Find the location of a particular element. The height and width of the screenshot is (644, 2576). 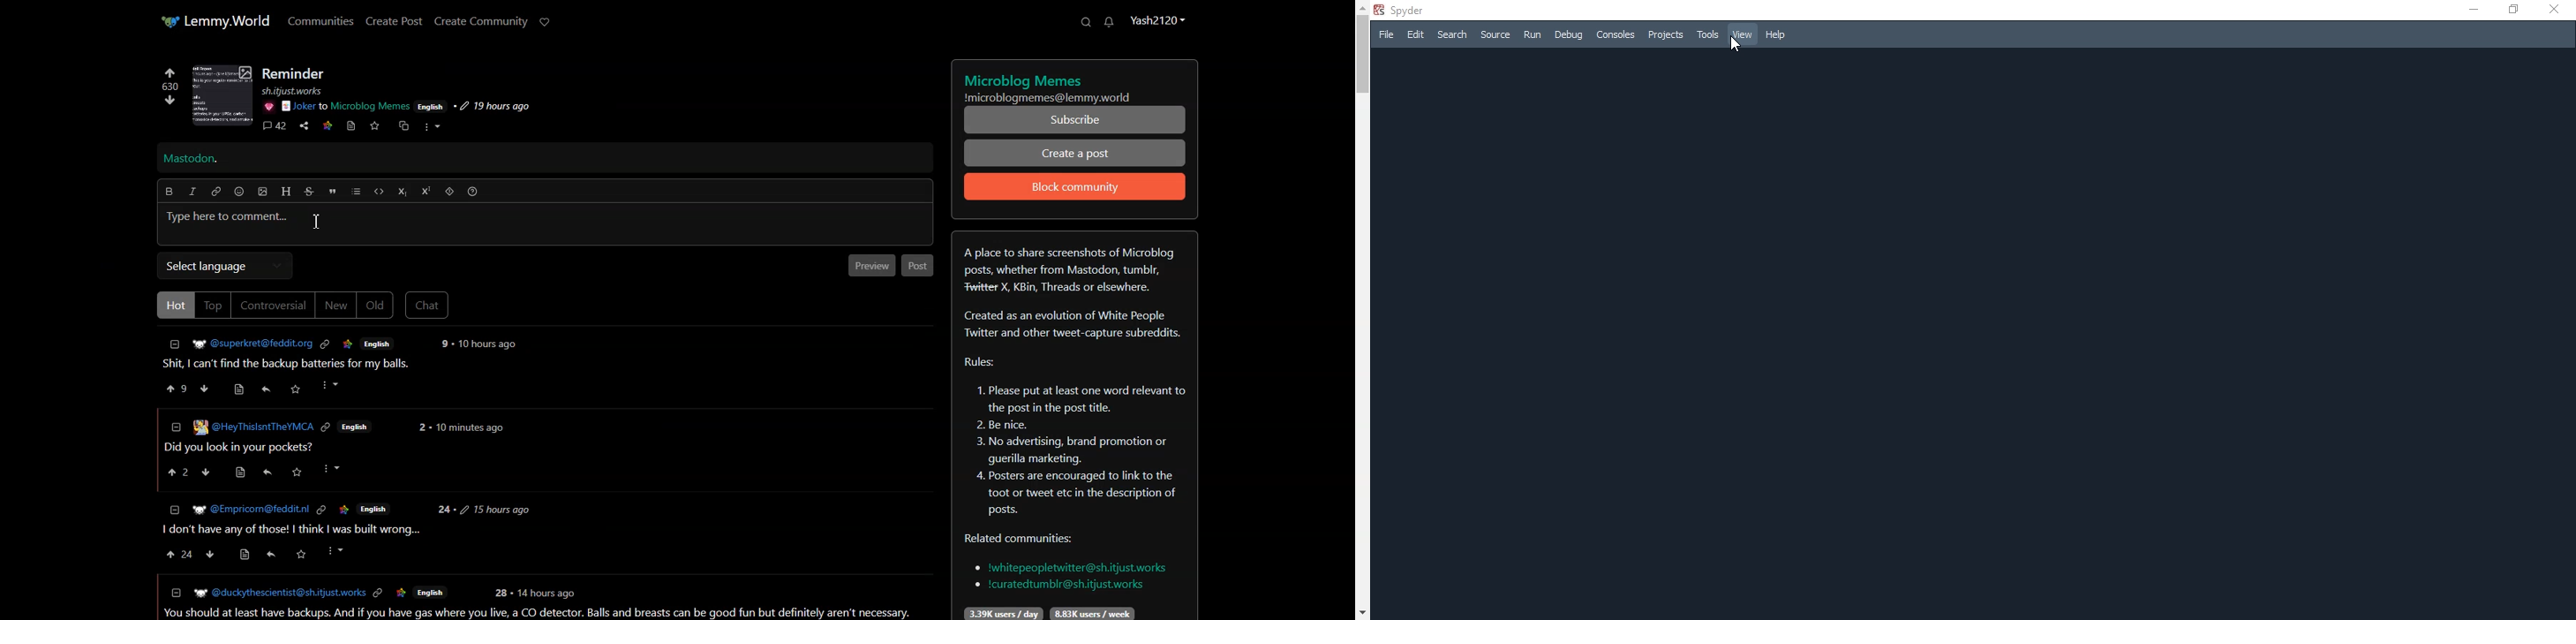

spyder Desktop icon is located at coordinates (1402, 9).